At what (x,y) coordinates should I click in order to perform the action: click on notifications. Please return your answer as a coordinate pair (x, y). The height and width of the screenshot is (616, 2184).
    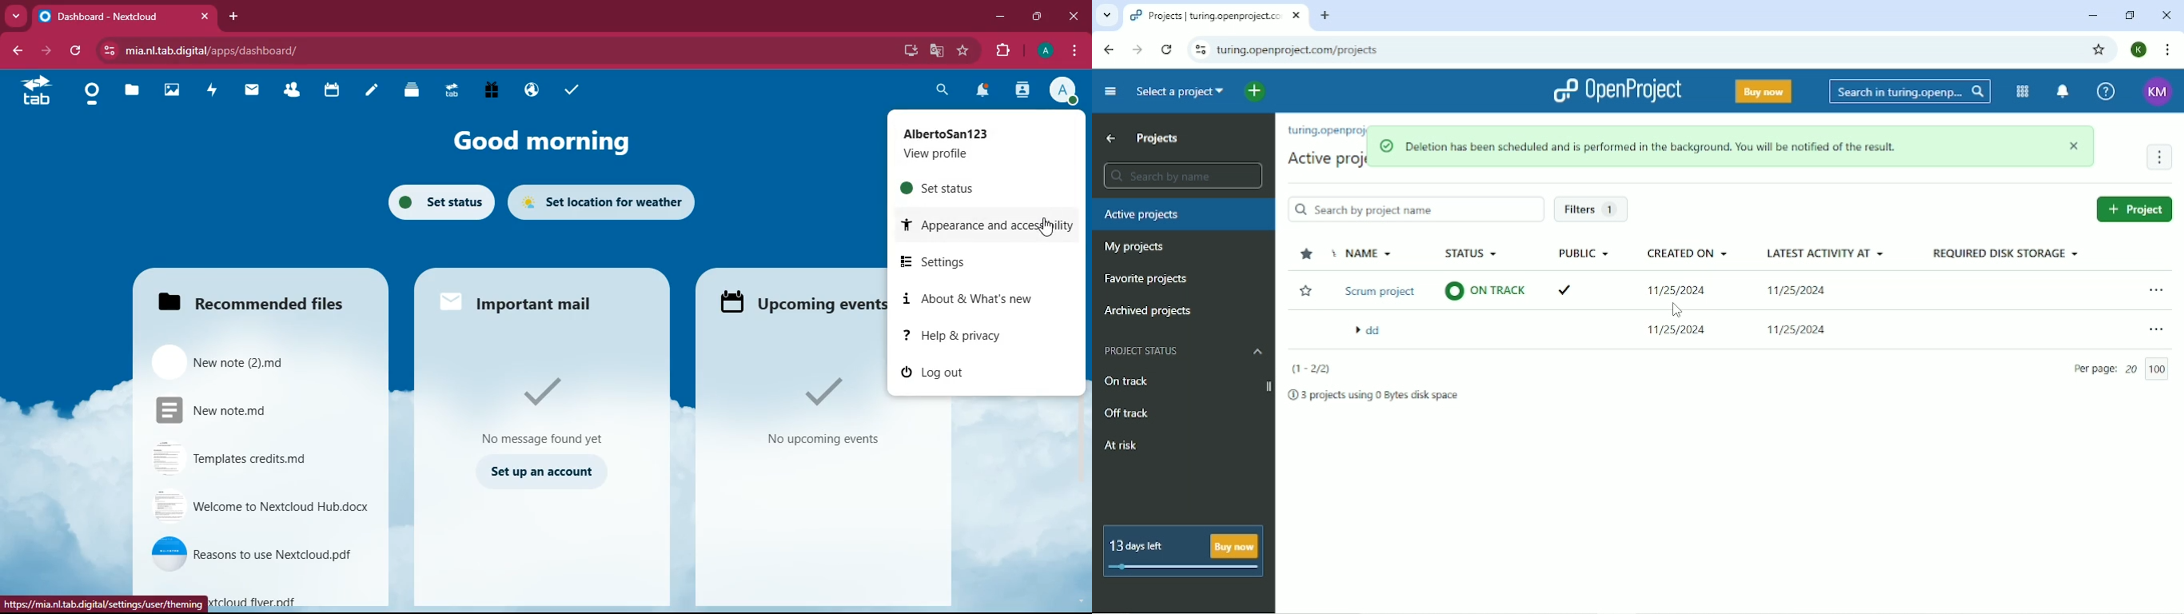
    Looking at the image, I should click on (985, 91).